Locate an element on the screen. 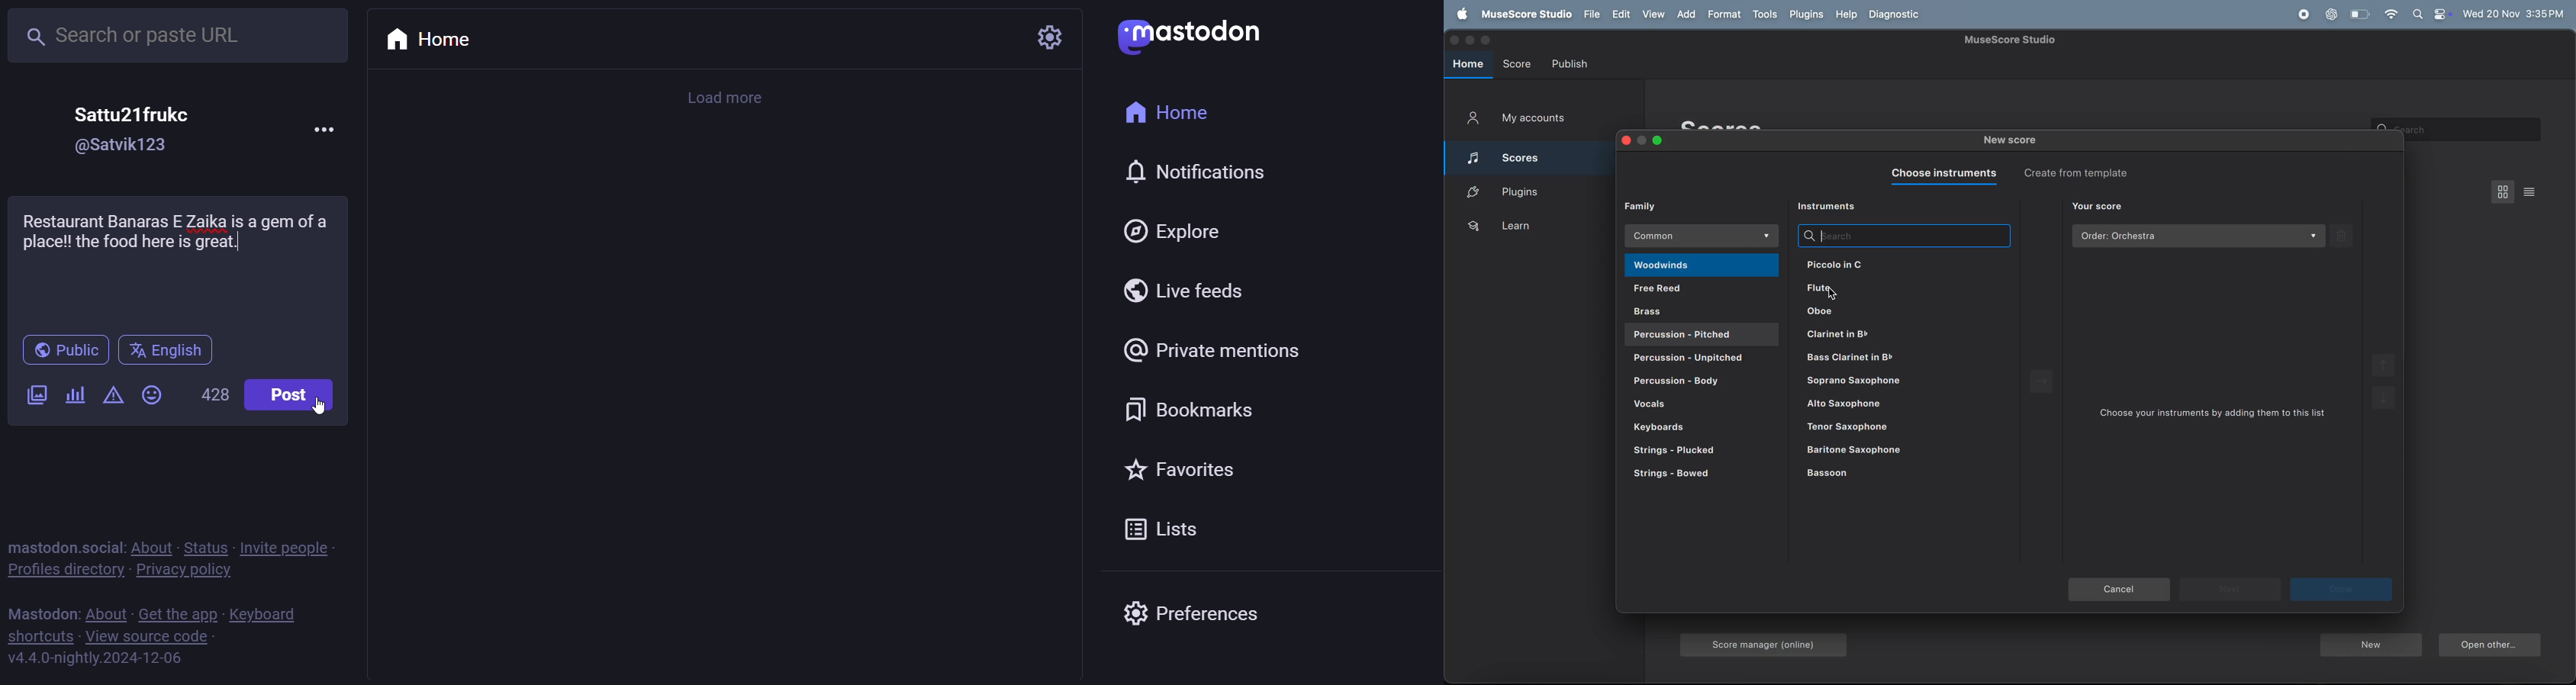 This screenshot has height=700, width=2576. format is located at coordinates (1727, 14).